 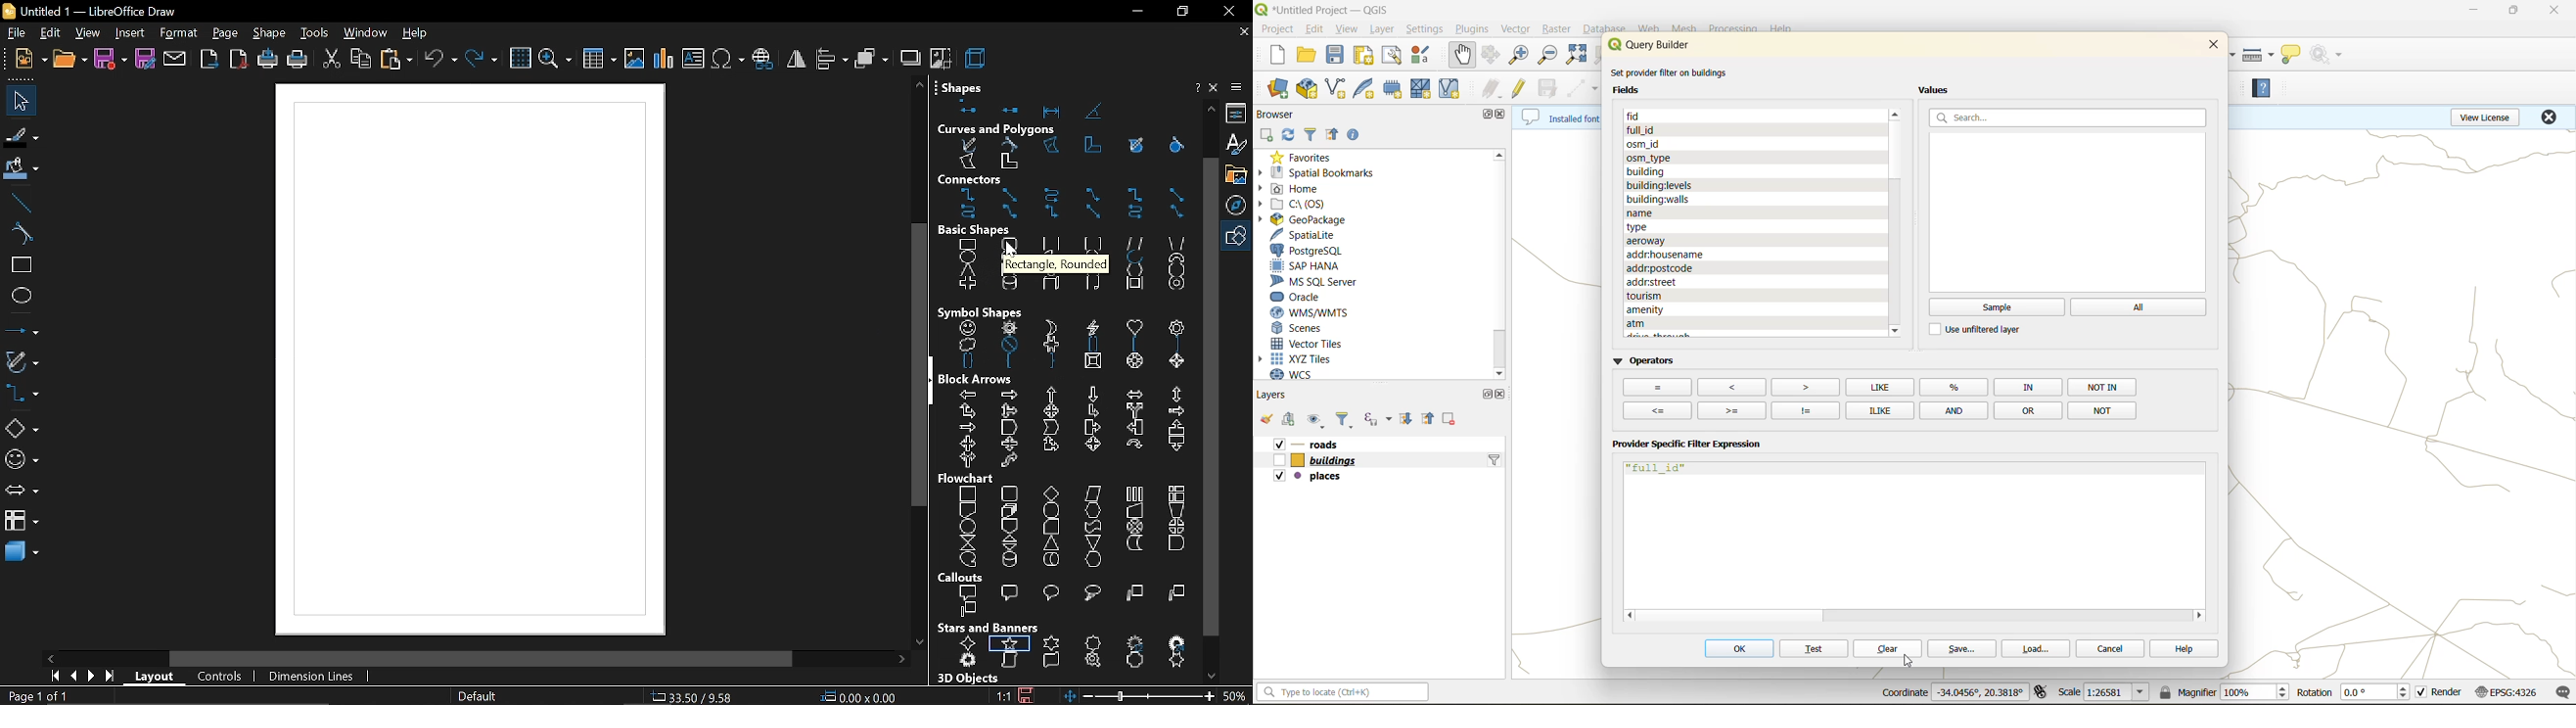 What do you see at coordinates (1880, 387) in the screenshot?
I see `opertators` at bounding box center [1880, 387].